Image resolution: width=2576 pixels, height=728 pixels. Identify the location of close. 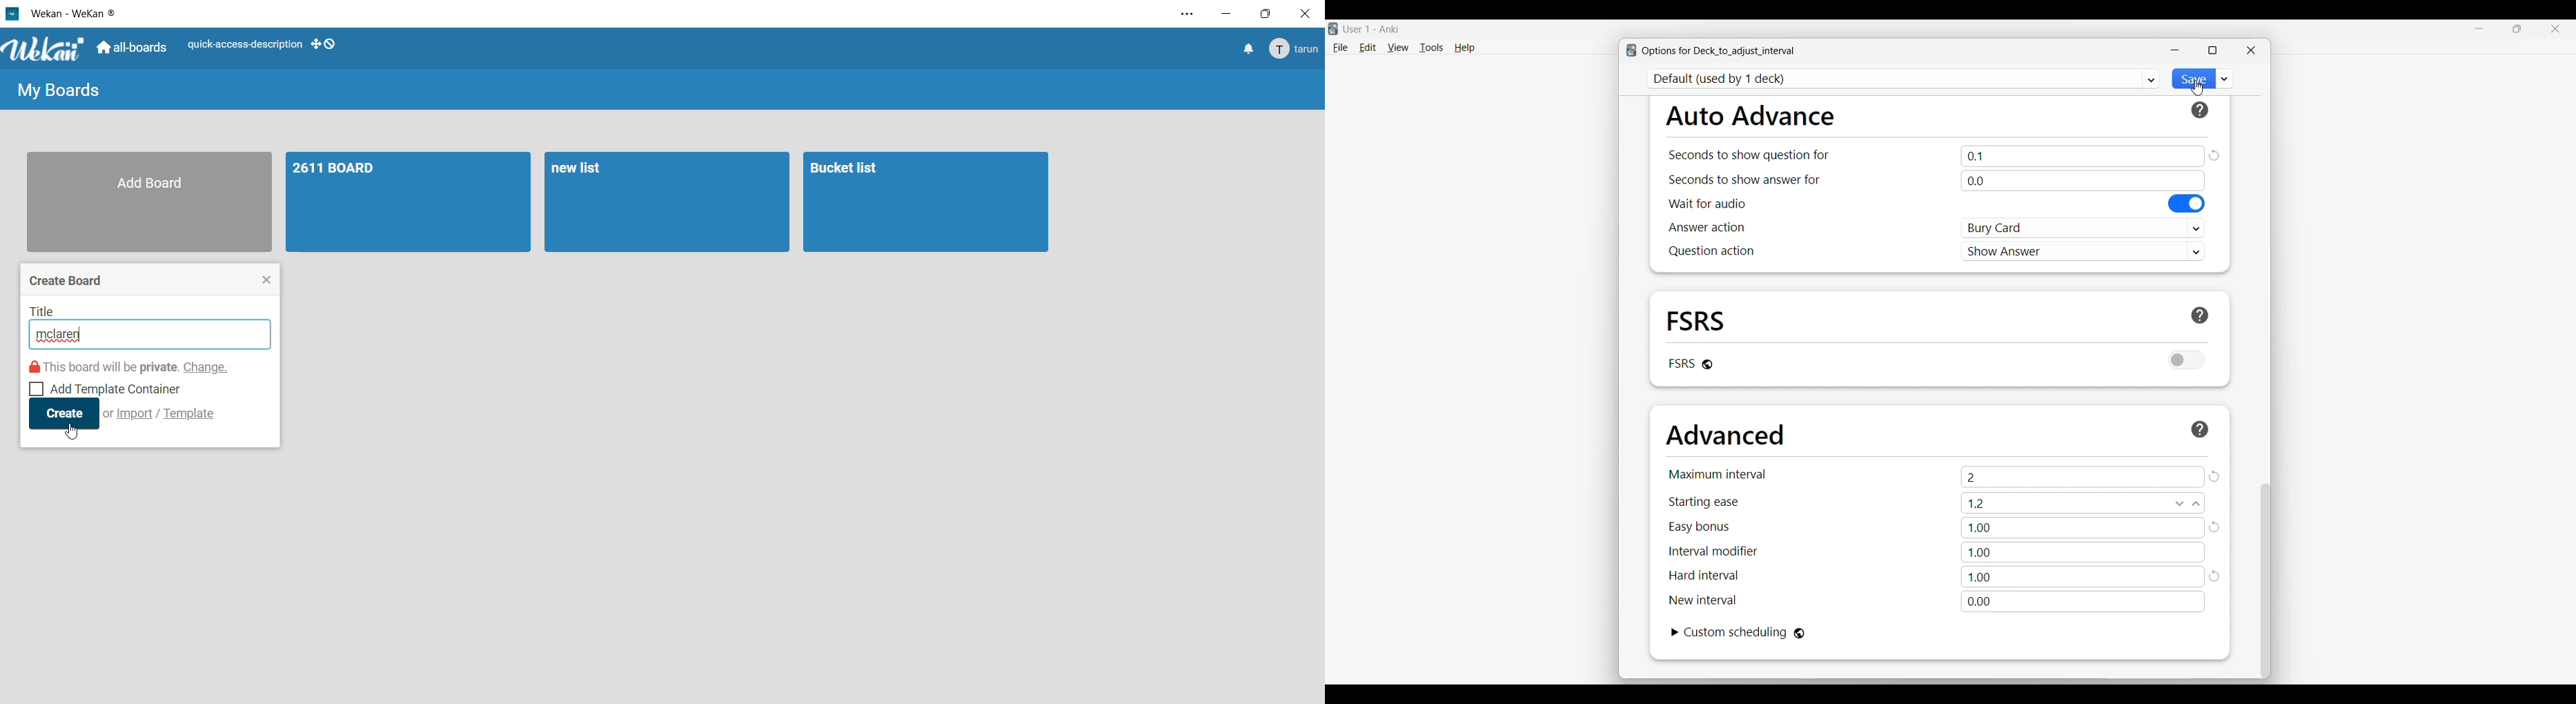
(268, 280).